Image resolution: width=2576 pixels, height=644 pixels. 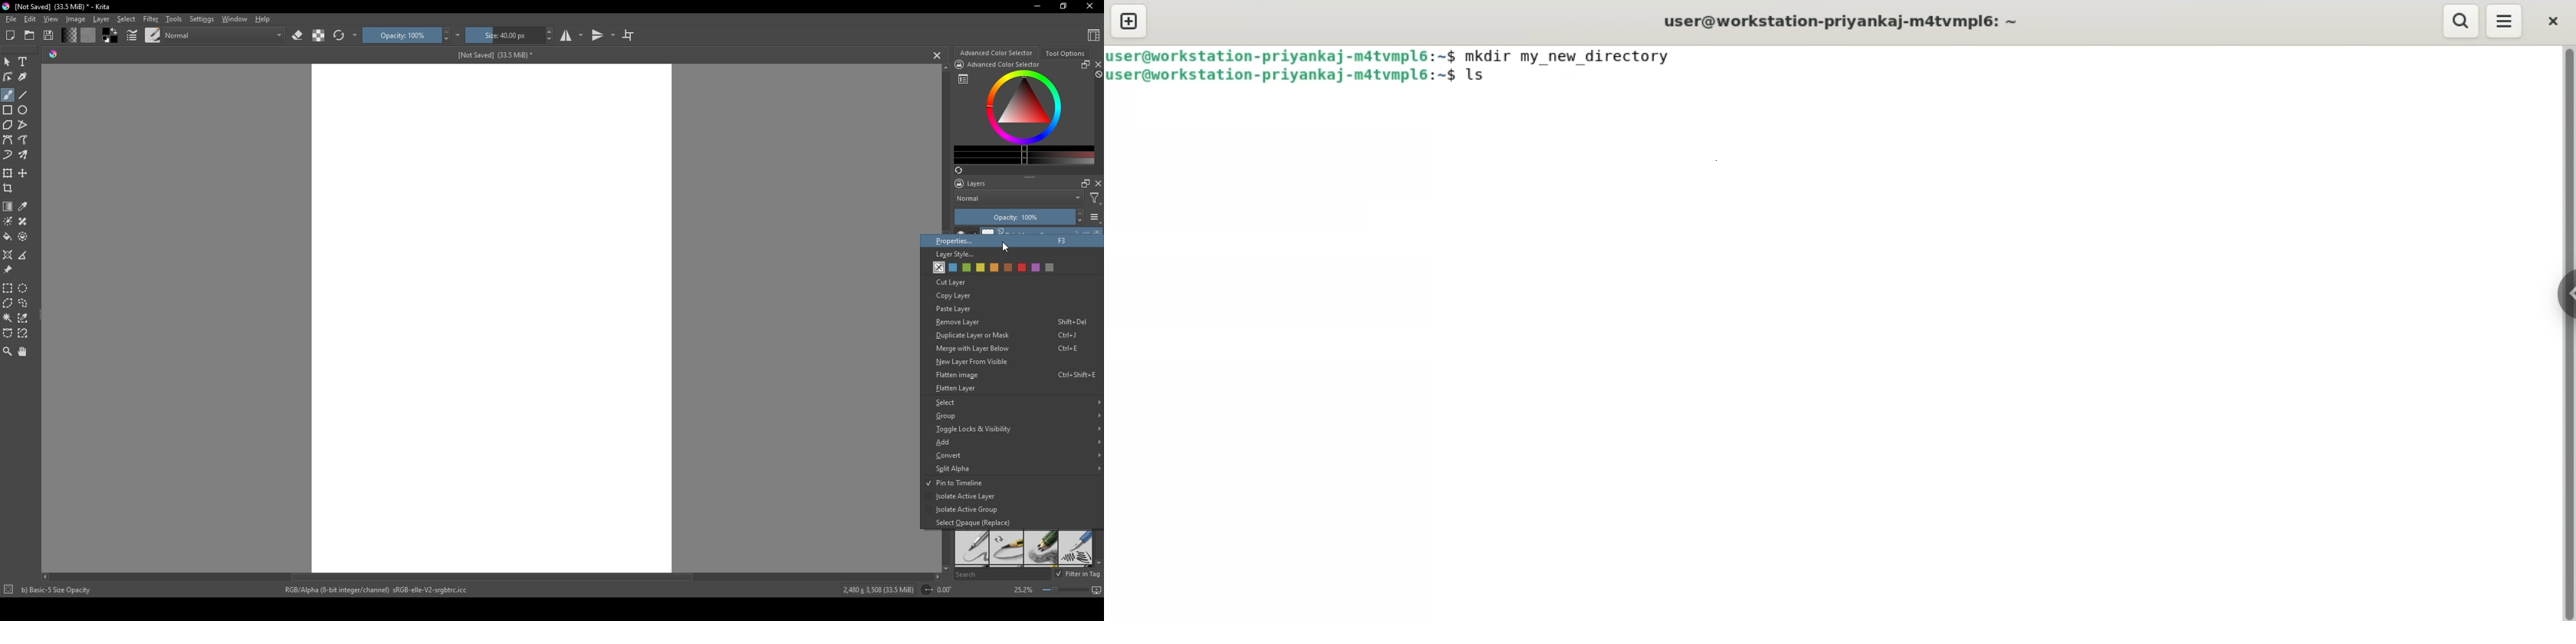 What do you see at coordinates (948, 590) in the screenshot?
I see `0.00` at bounding box center [948, 590].